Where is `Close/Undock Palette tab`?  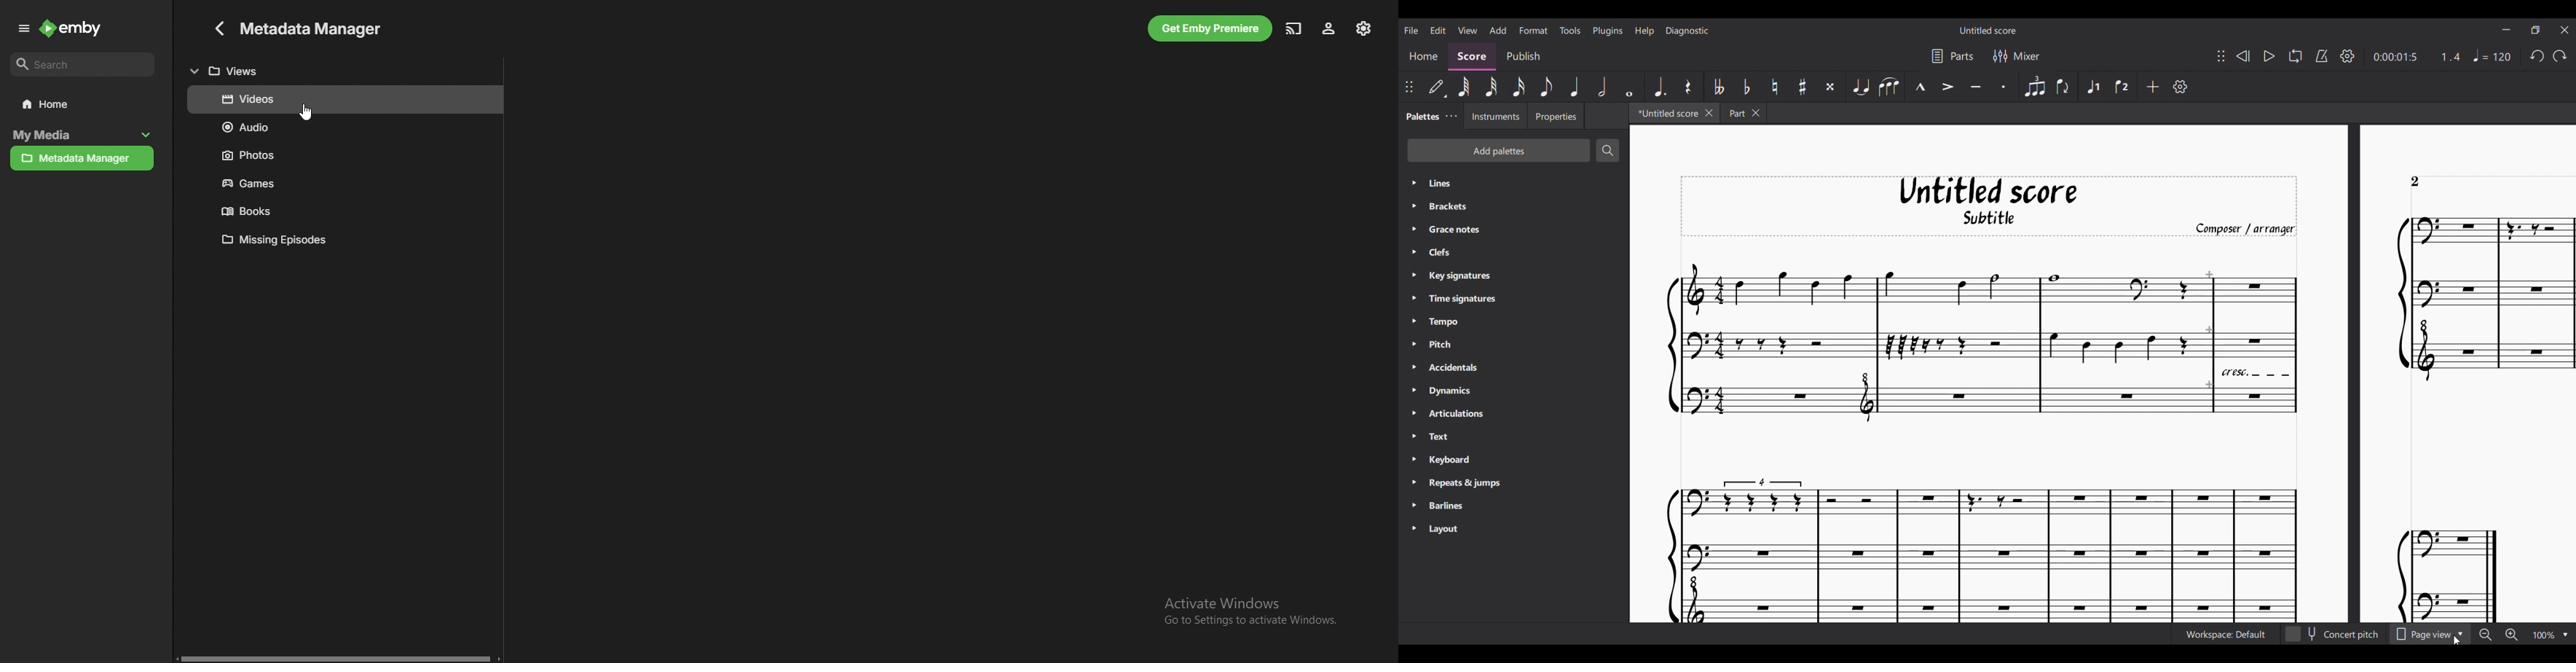
Close/Undock Palette tab is located at coordinates (1452, 116).